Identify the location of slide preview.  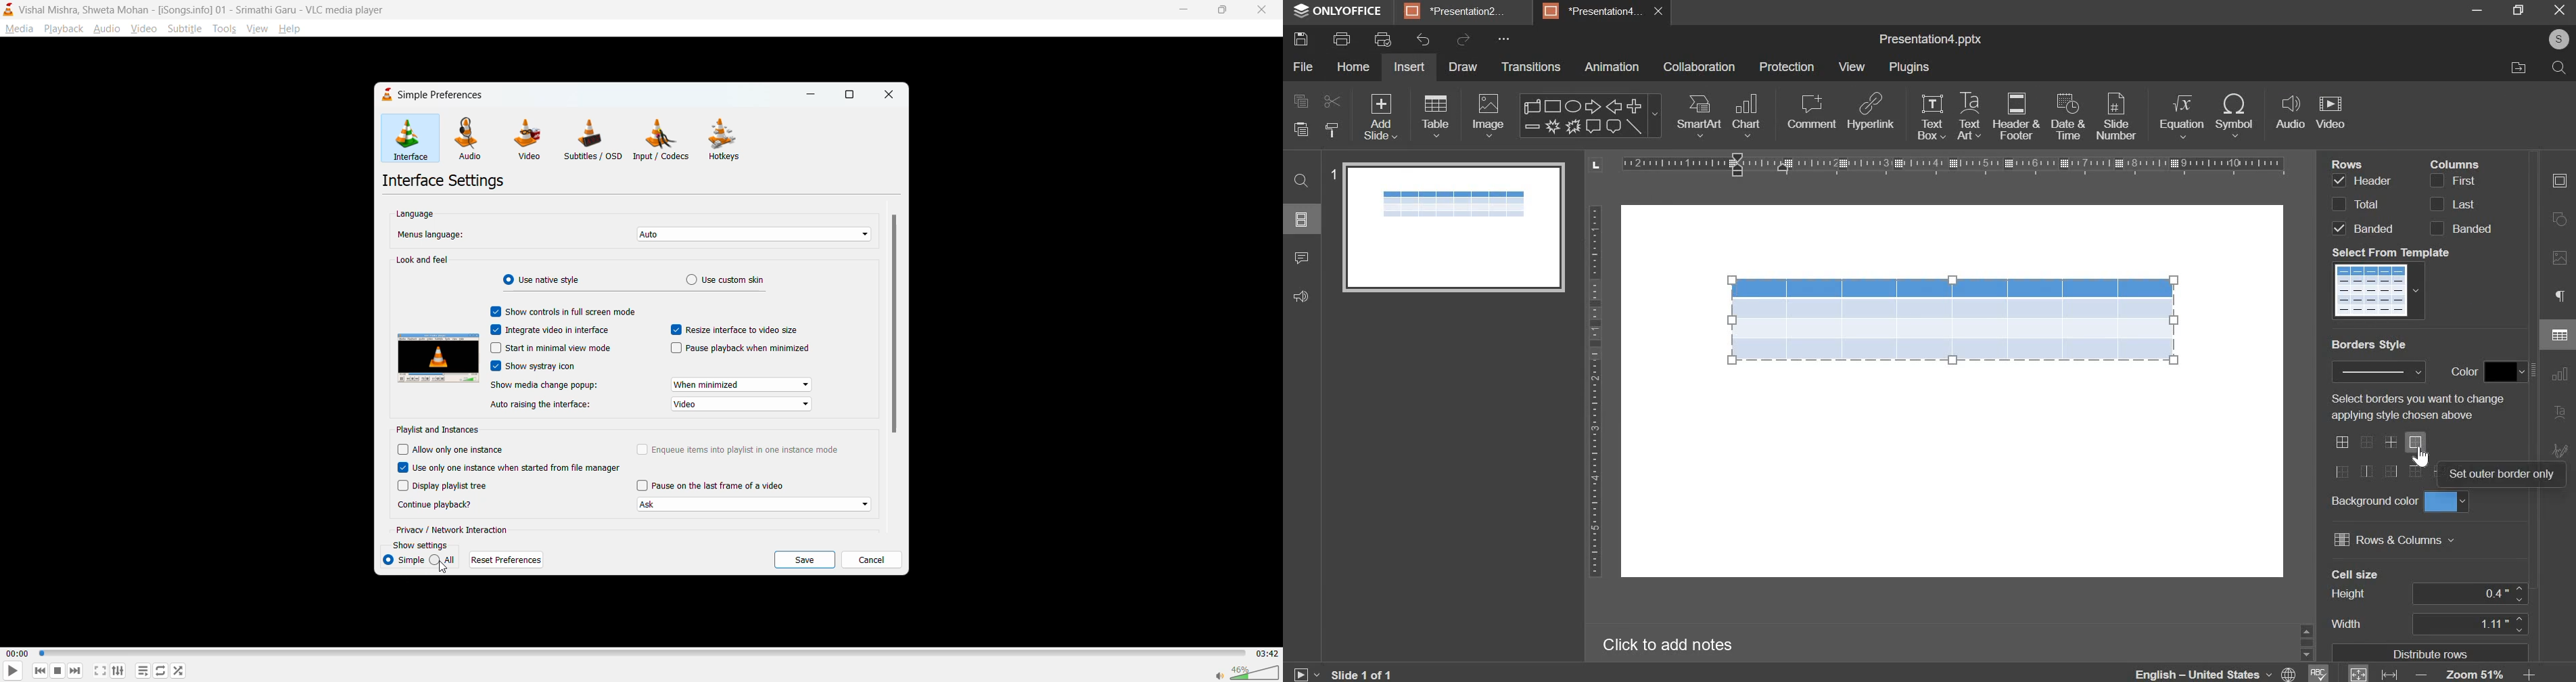
(1453, 227).